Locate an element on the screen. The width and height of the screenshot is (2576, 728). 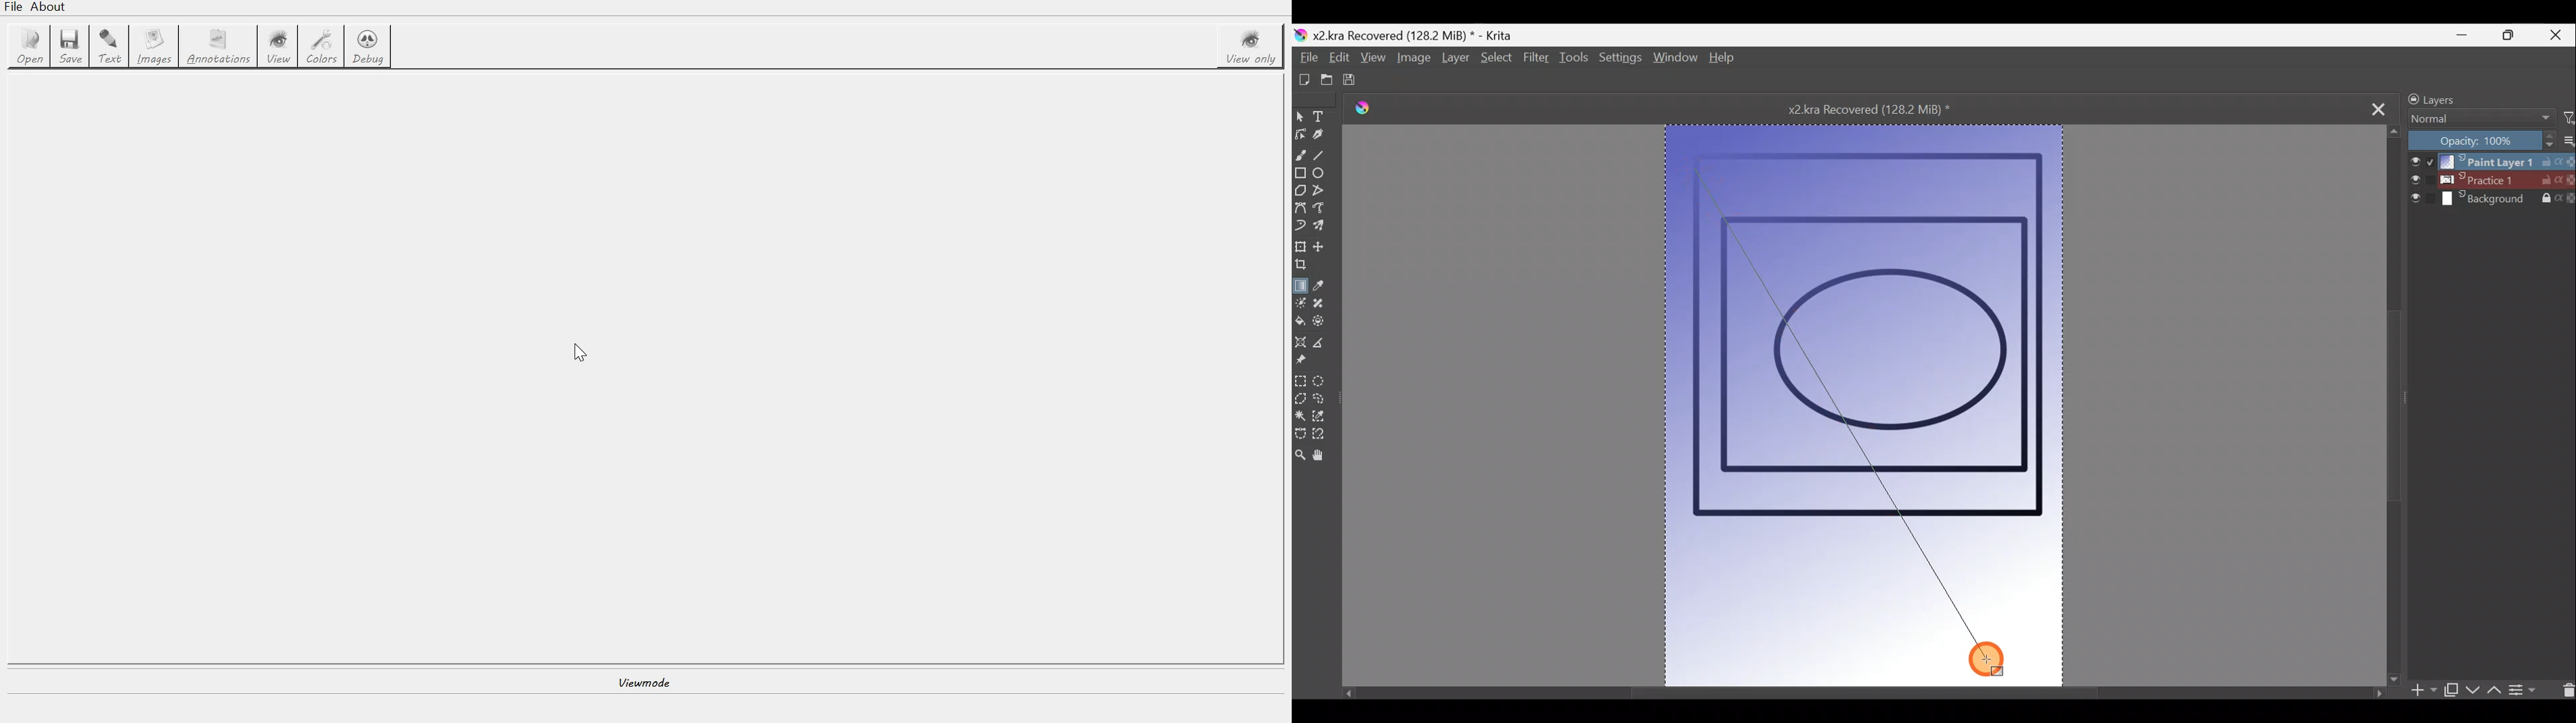
colors is located at coordinates (322, 48).